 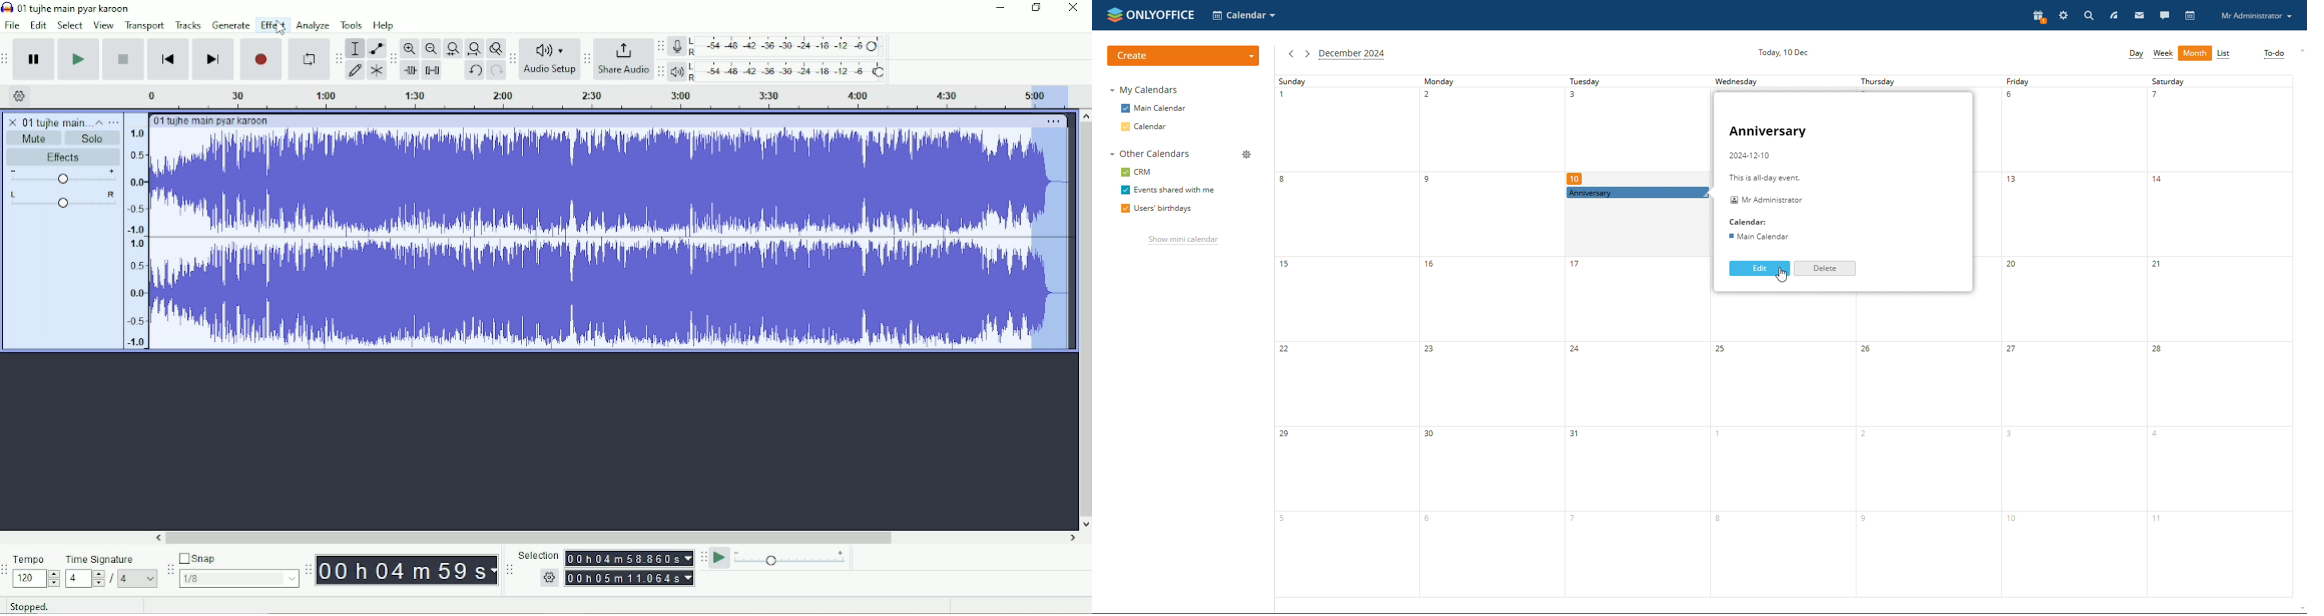 What do you see at coordinates (662, 71) in the screenshot?
I see `Audacity playback meter toolbar` at bounding box center [662, 71].